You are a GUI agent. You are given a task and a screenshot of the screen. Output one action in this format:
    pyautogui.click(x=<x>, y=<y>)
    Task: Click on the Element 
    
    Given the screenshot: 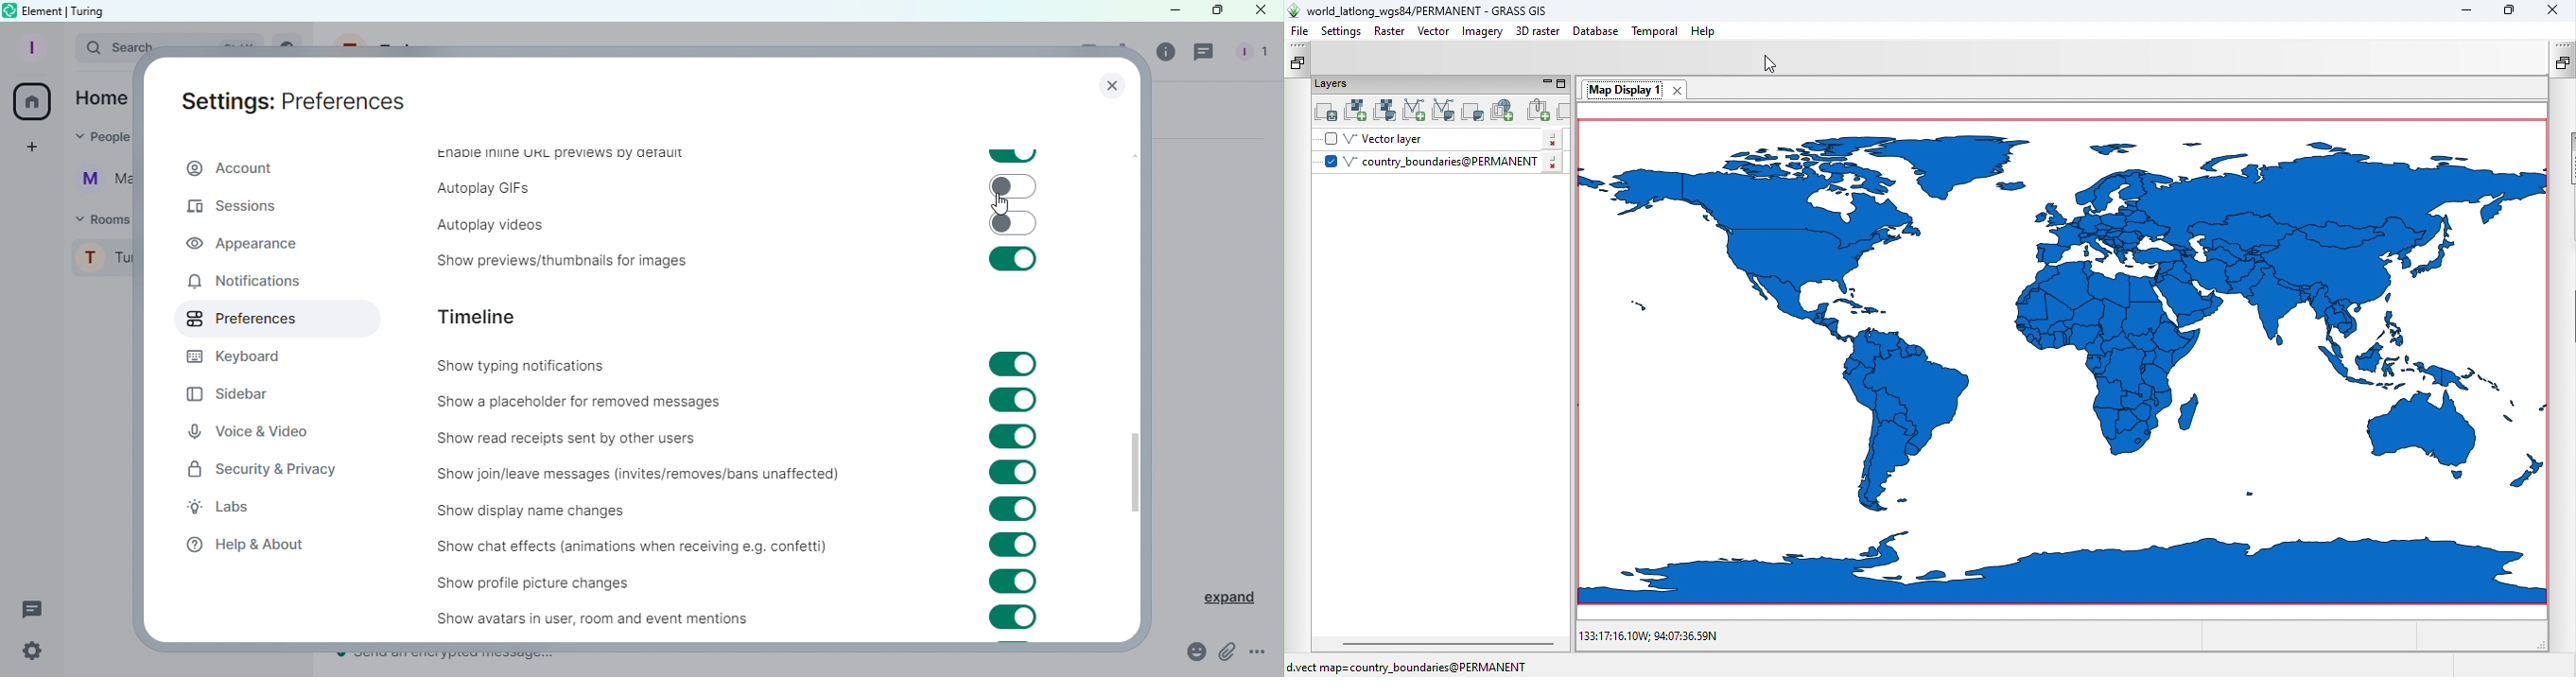 What is the action you would take?
    pyautogui.click(x=44, y=9)
    